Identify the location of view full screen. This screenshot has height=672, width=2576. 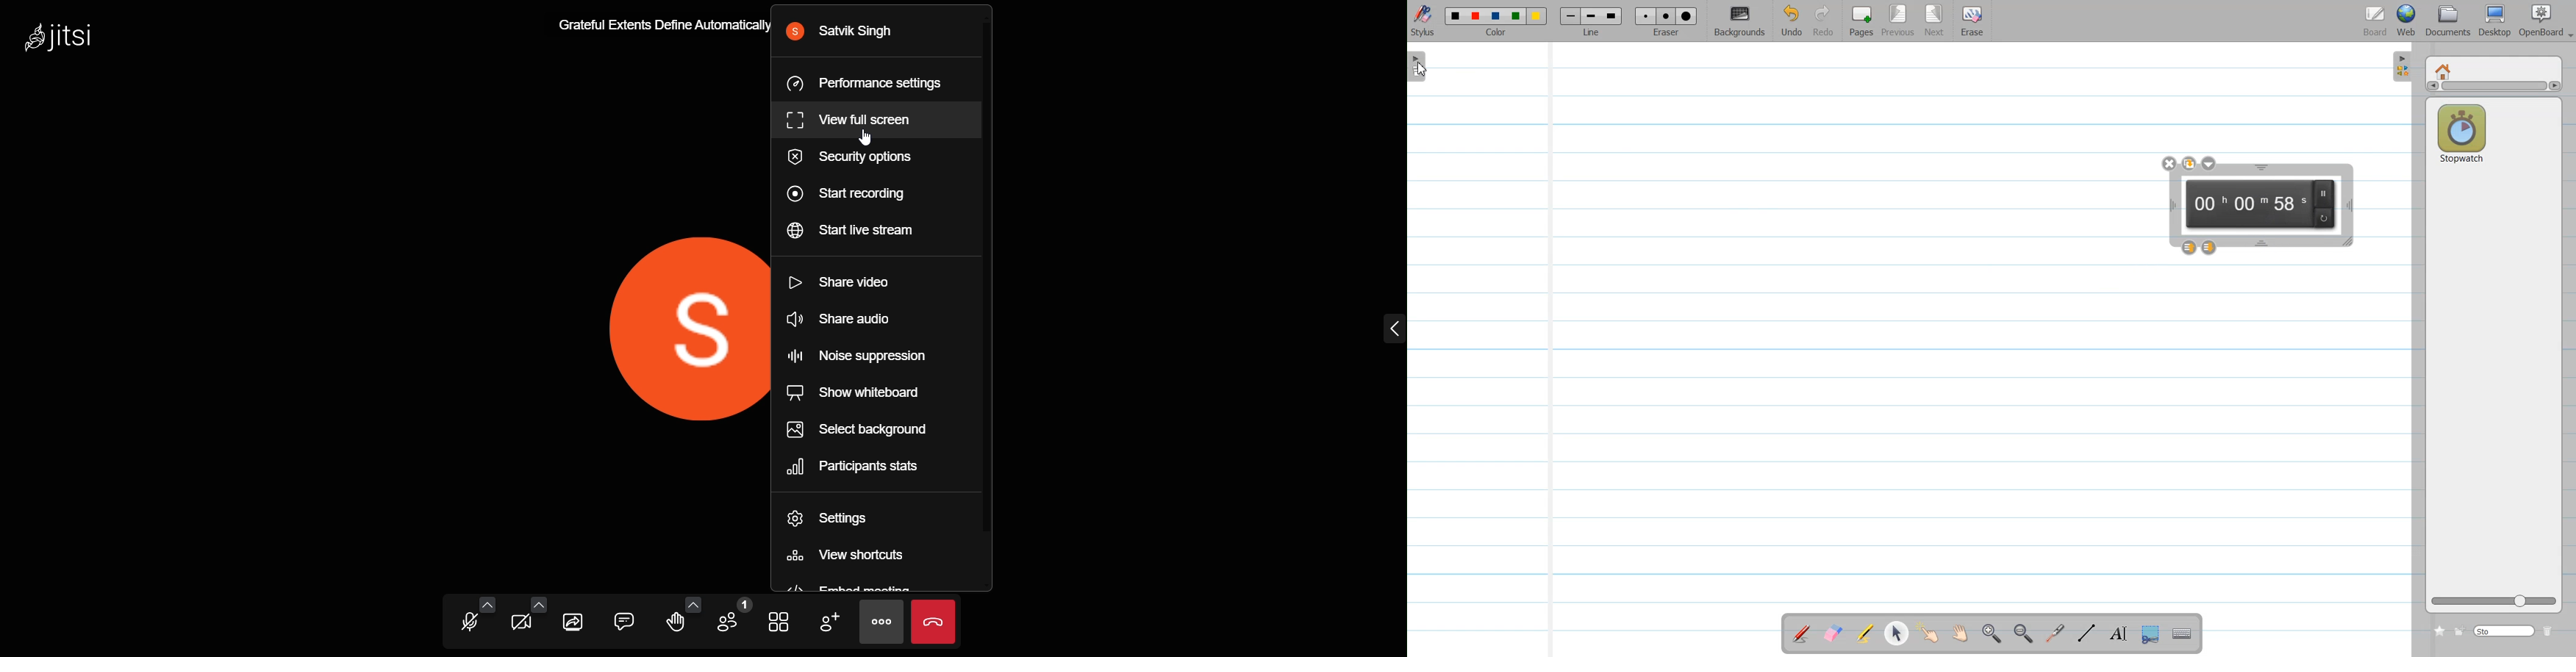
(856, 118).